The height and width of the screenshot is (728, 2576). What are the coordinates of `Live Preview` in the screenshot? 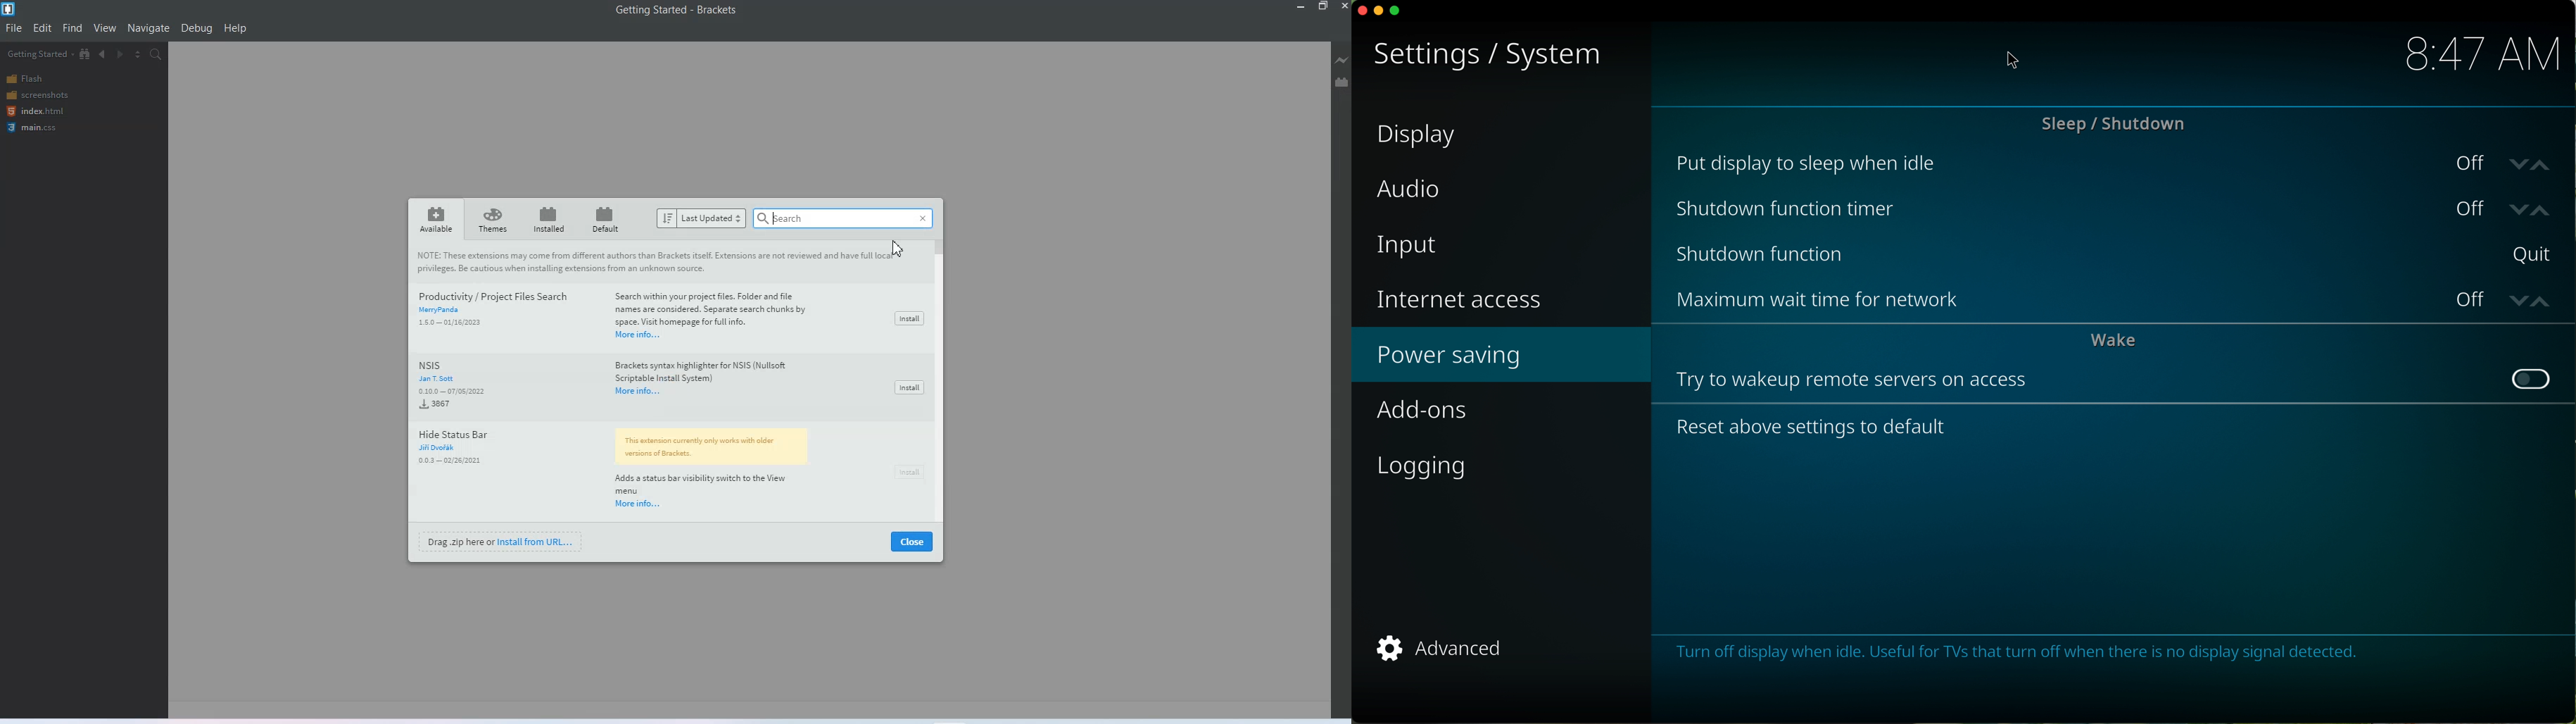 It's located at (1342, 61).